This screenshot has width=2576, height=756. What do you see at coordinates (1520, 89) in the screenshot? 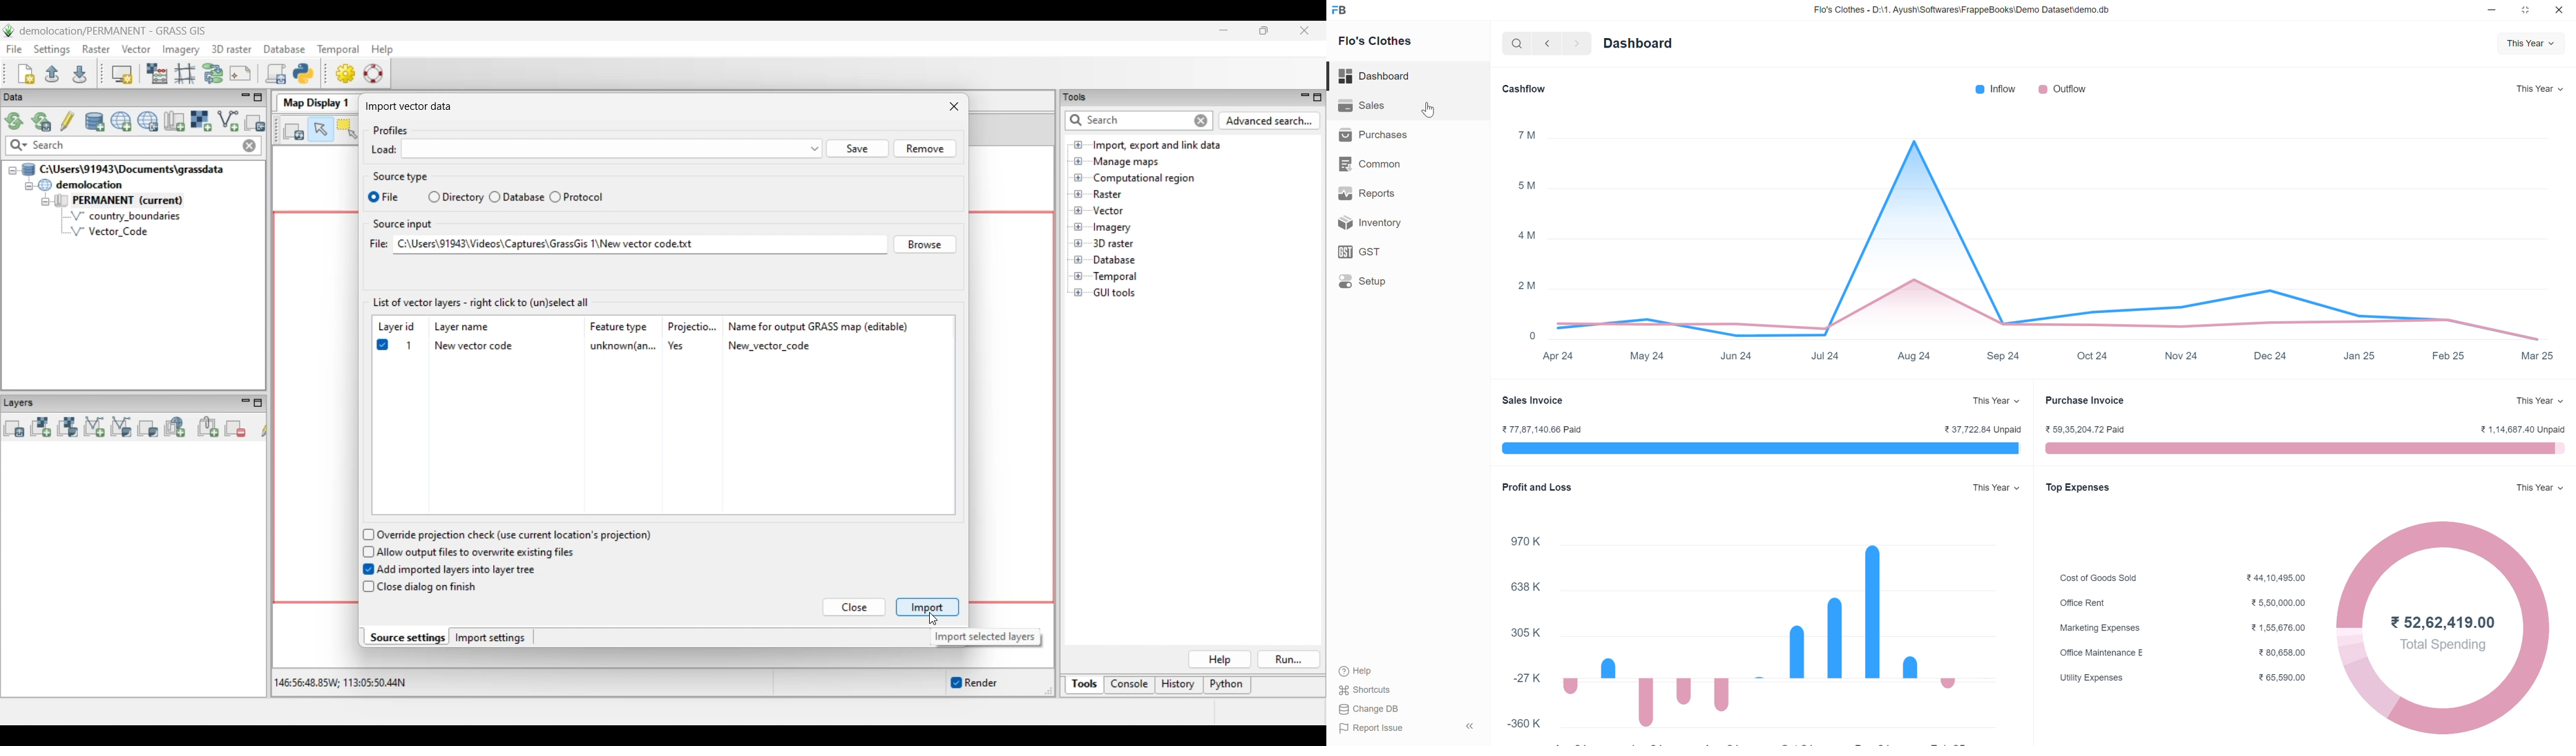
I see `Cashflow` at bounding box center [1520, 89].